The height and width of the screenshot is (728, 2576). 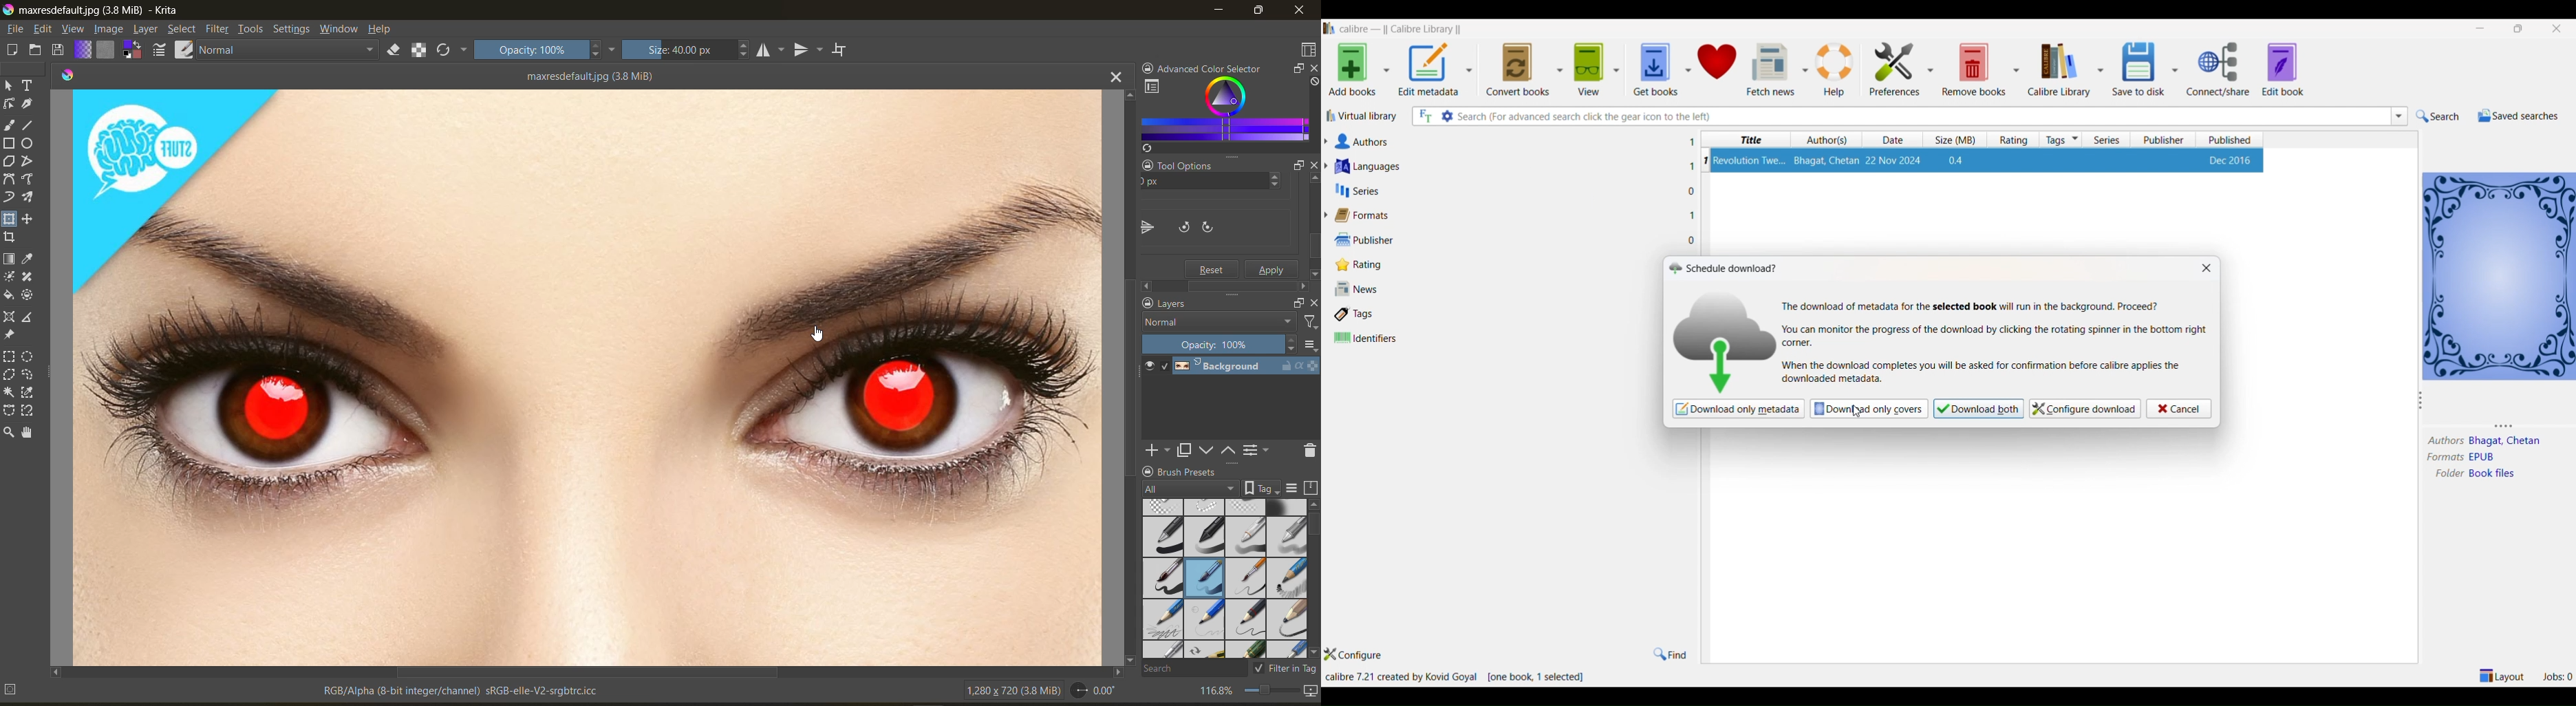 I want to click on cancel, so click(x=2178, y=409).